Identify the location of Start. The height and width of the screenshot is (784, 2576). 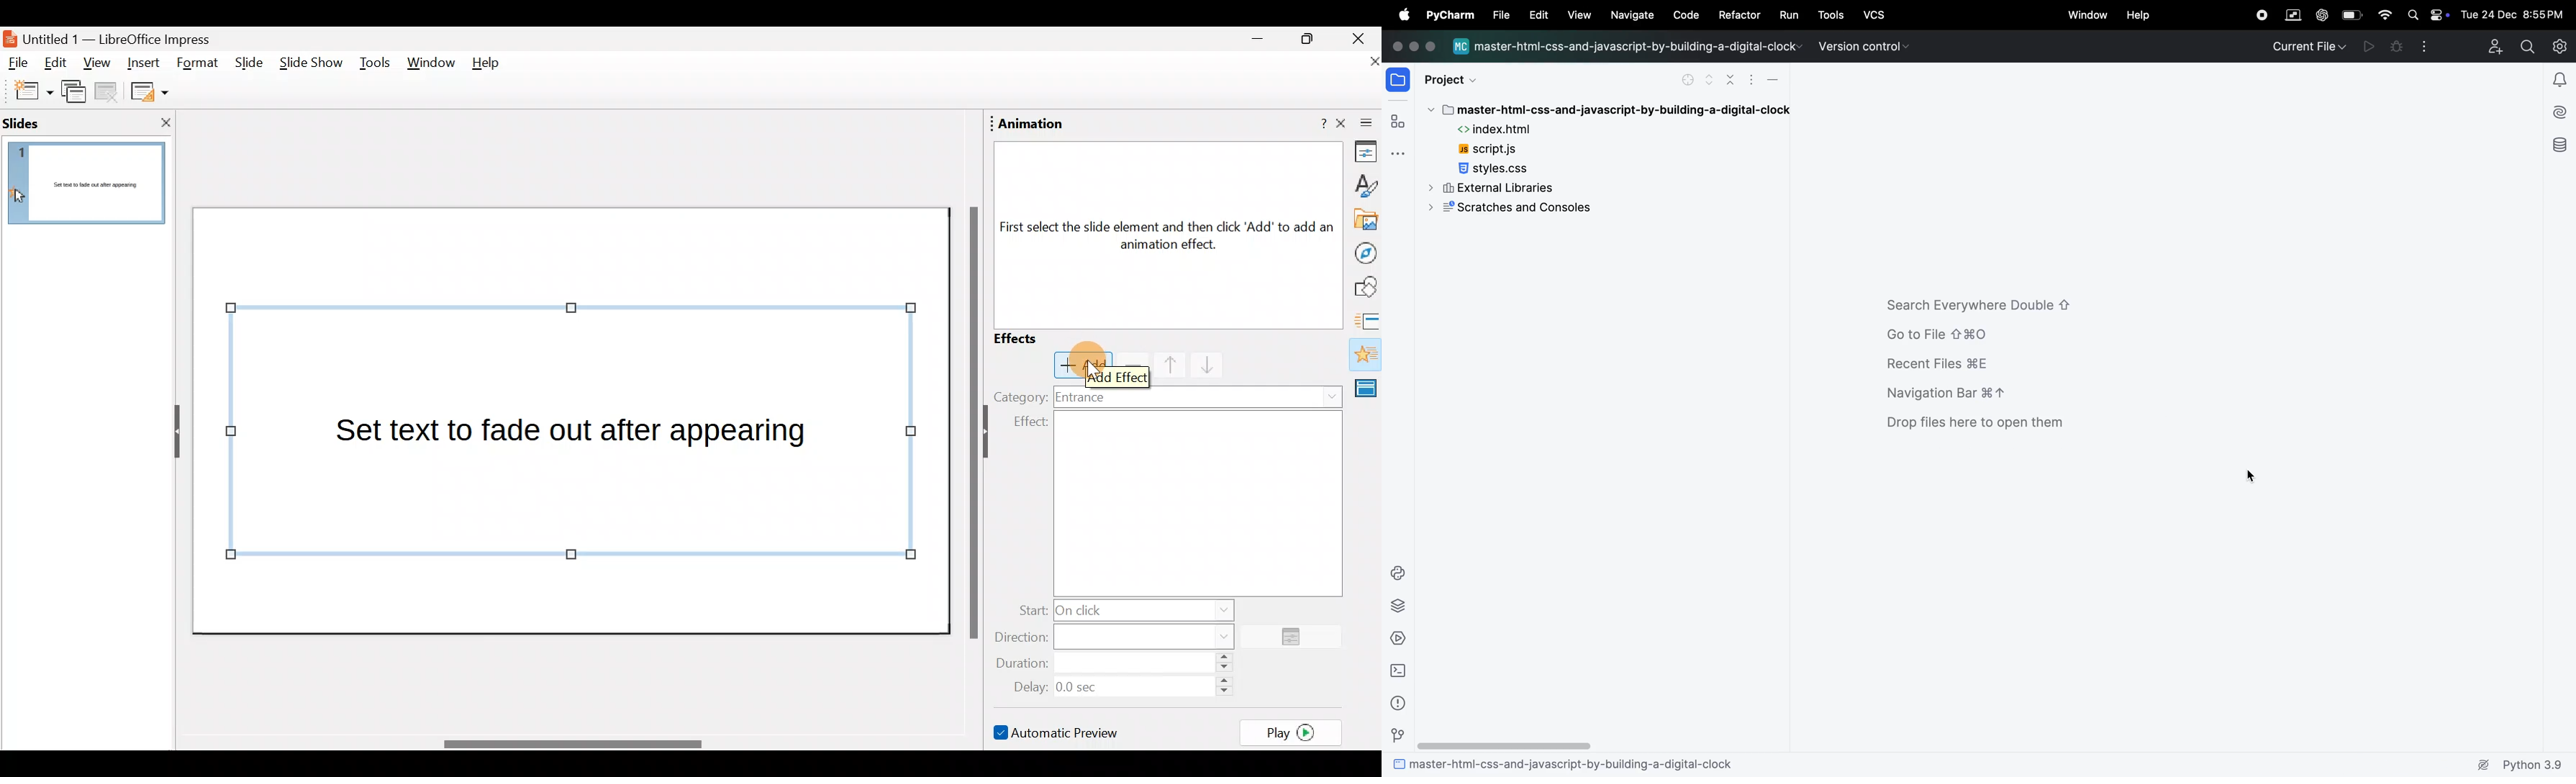
(1122, 609).